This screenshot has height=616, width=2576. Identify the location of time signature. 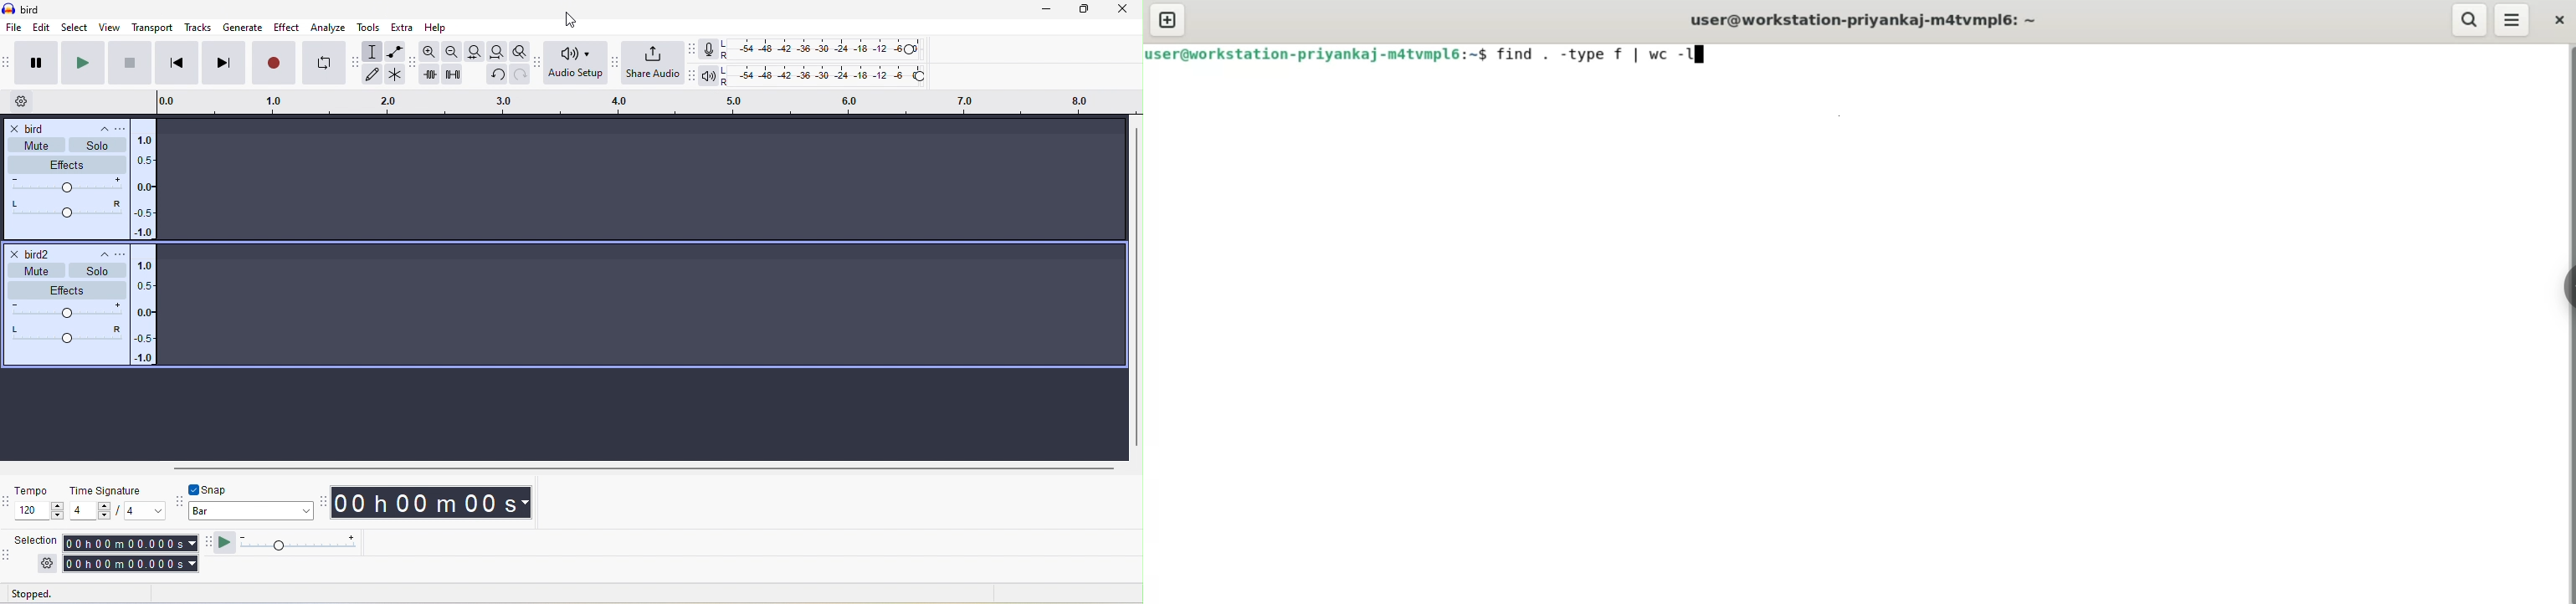
(115, 504).